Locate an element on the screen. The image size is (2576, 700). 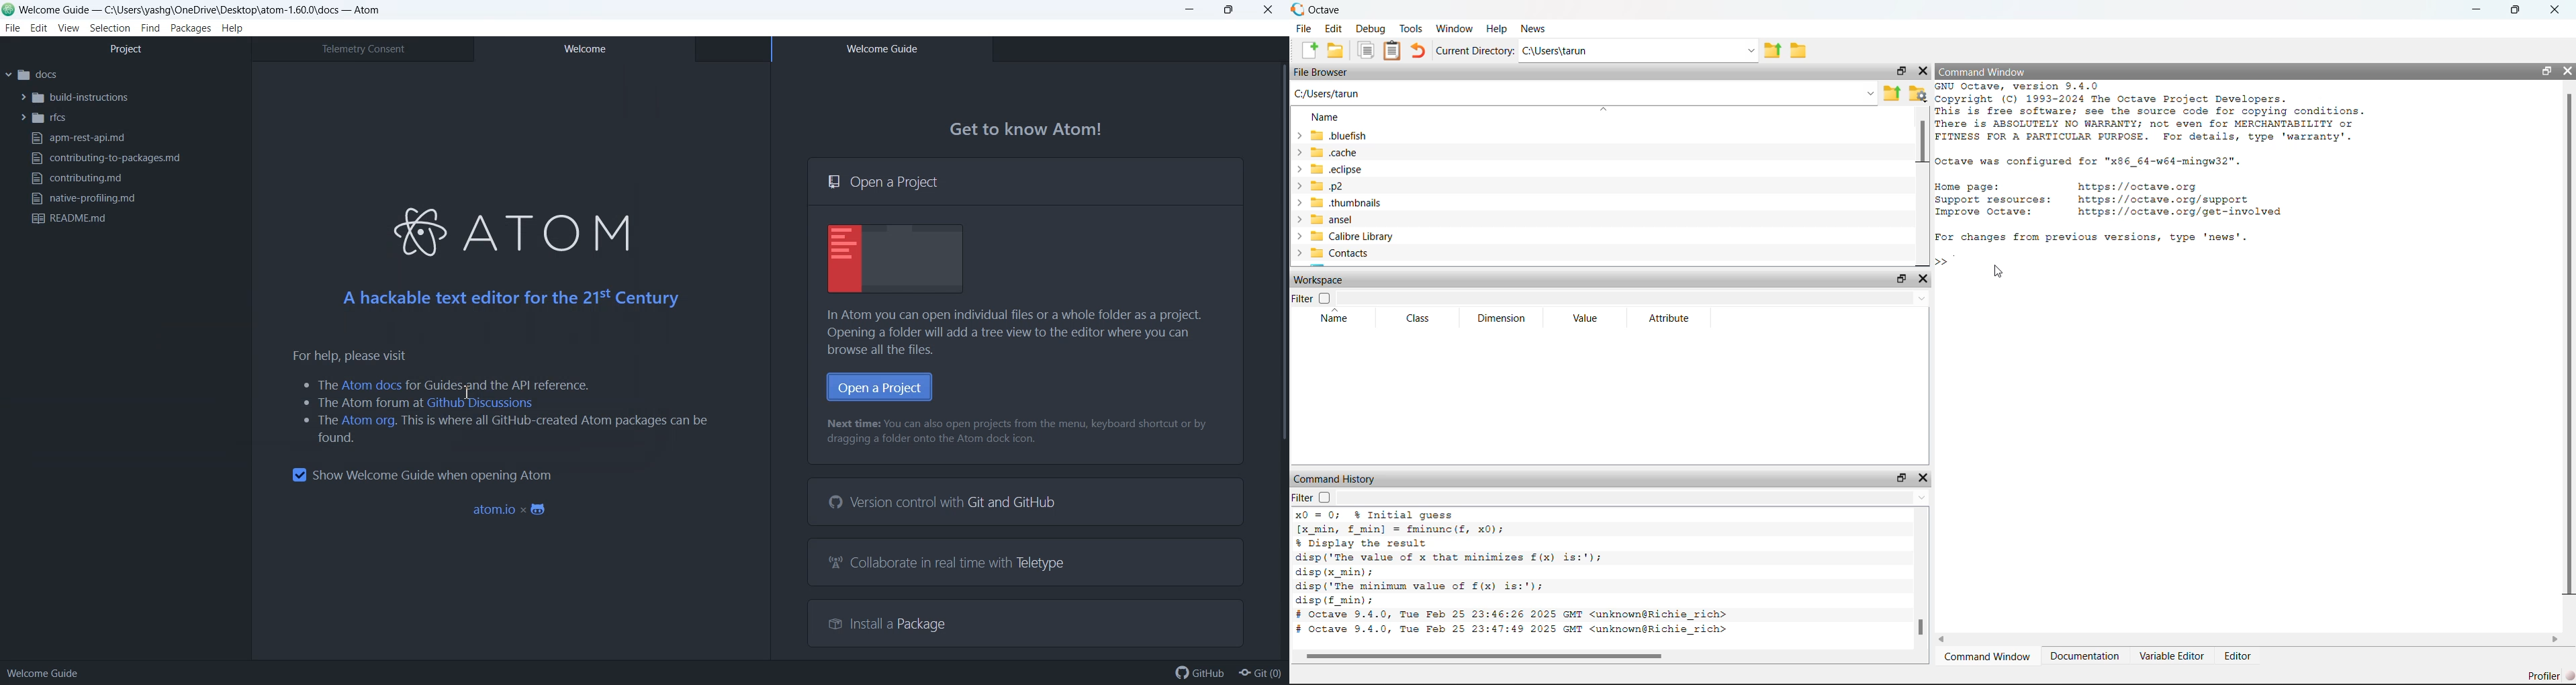
Welcome Guide is located at coordinates (881, 49).